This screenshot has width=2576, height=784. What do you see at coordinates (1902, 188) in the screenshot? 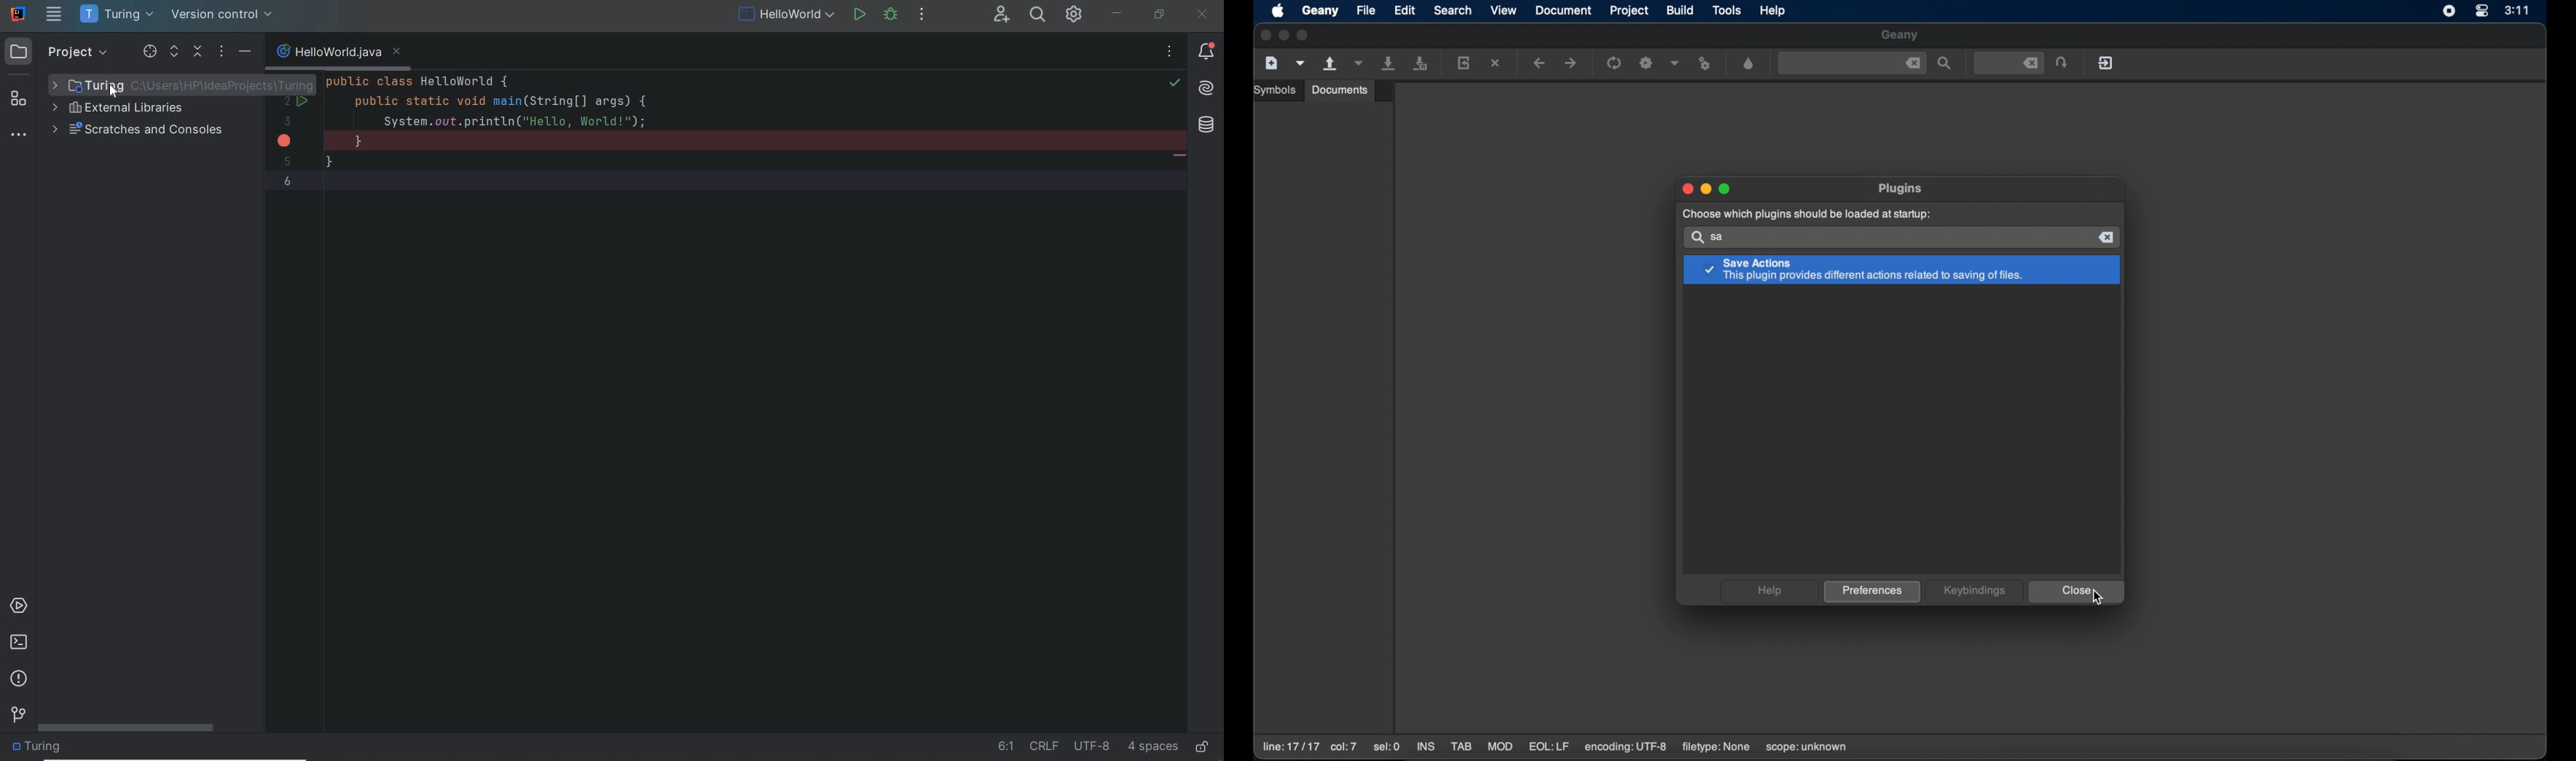
I see `plugins` at bounding box center [1902, 188].